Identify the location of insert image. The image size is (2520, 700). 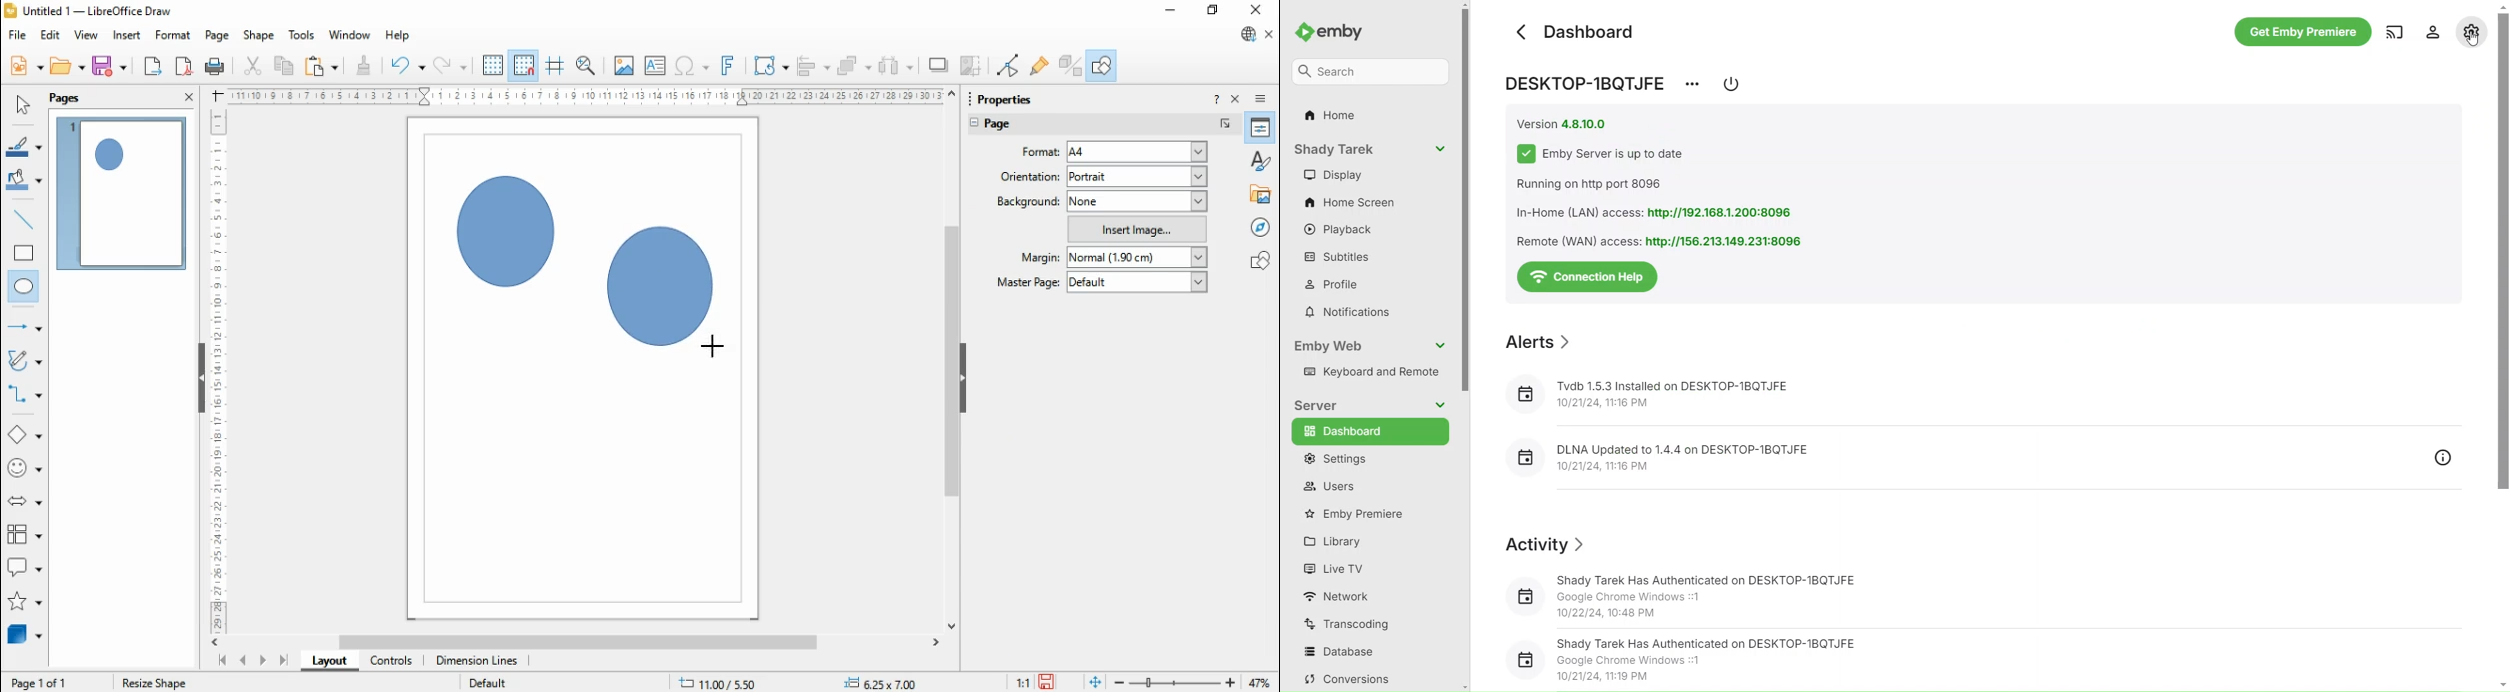
(1138, 228).